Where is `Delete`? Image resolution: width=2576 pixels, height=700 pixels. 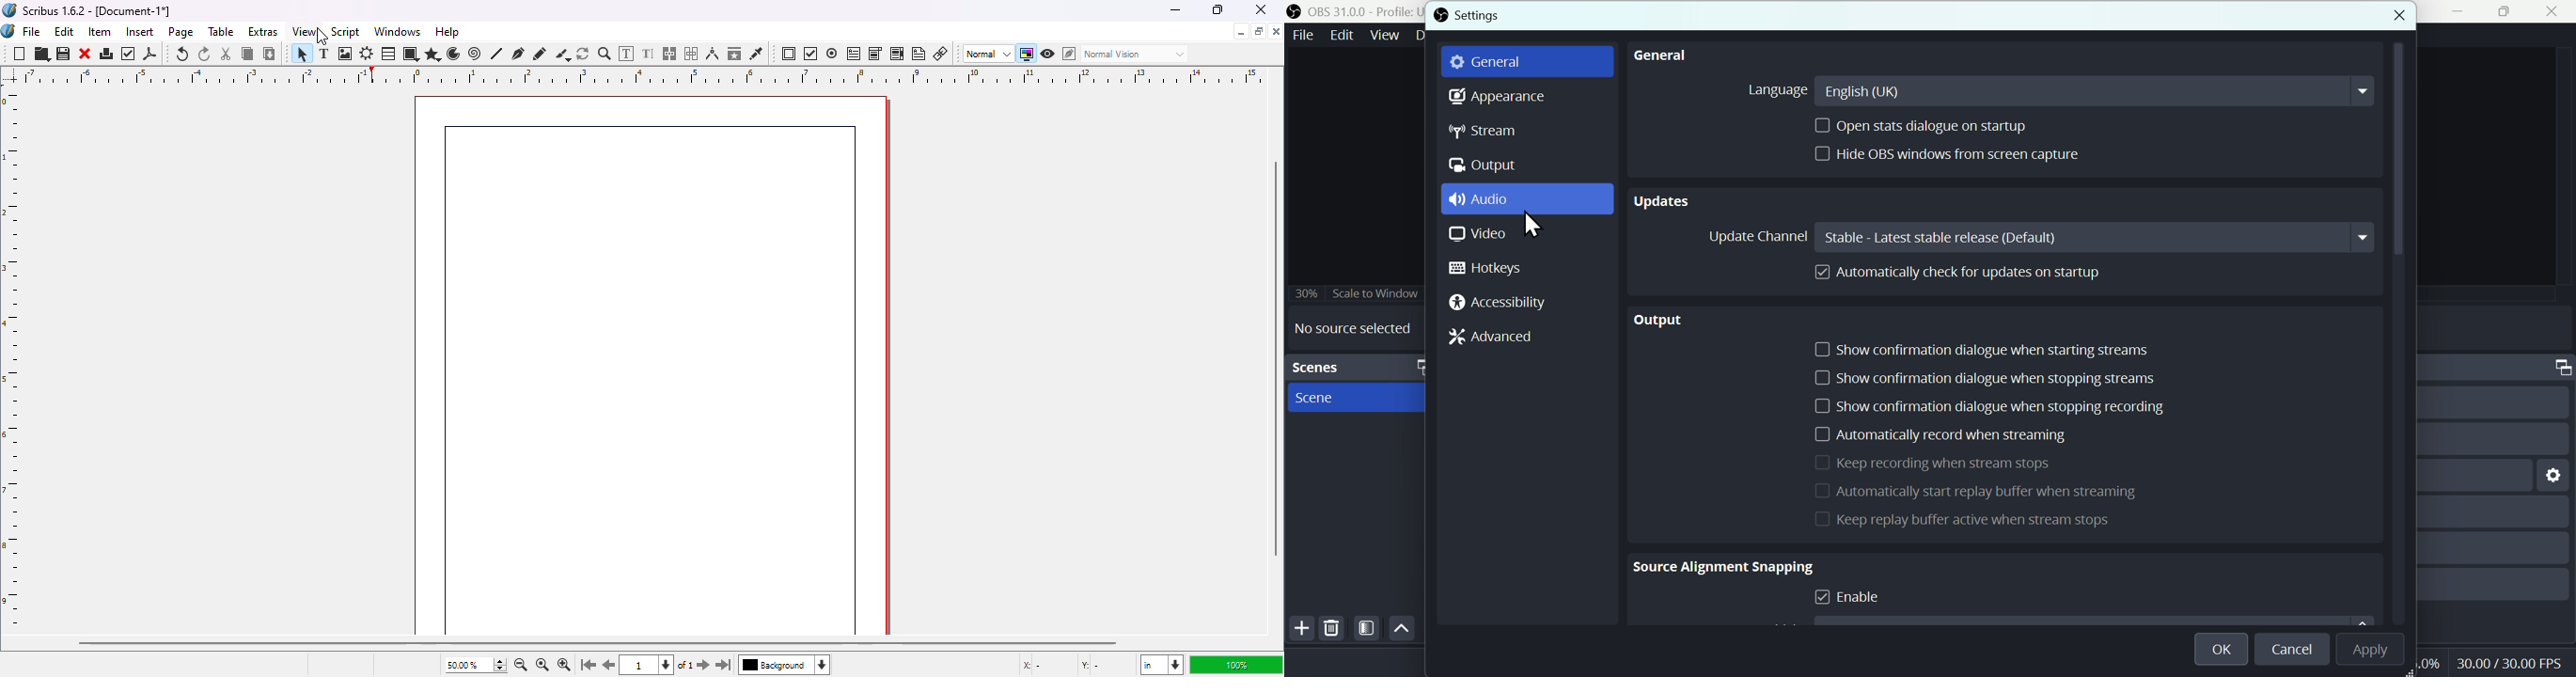 Delete is located at coordinates (1333, 627).